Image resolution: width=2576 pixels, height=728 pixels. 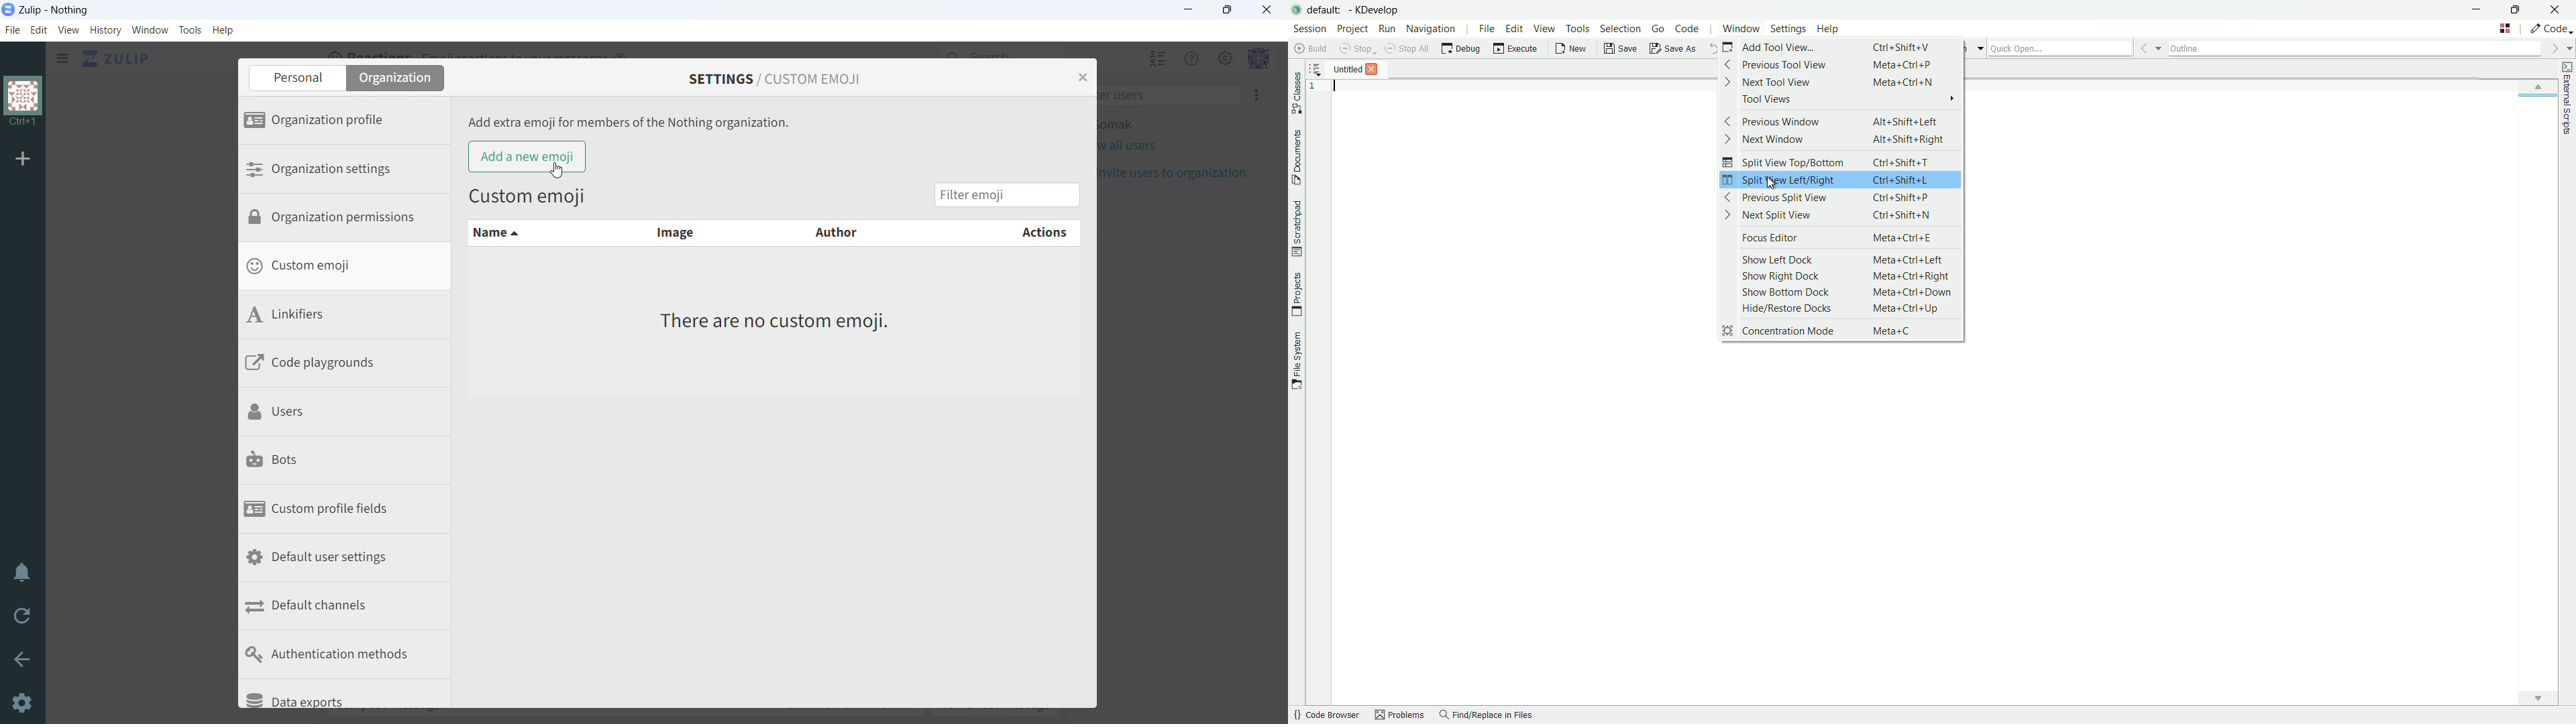 I want to click on organization permissions, so click(x=343, y=220).